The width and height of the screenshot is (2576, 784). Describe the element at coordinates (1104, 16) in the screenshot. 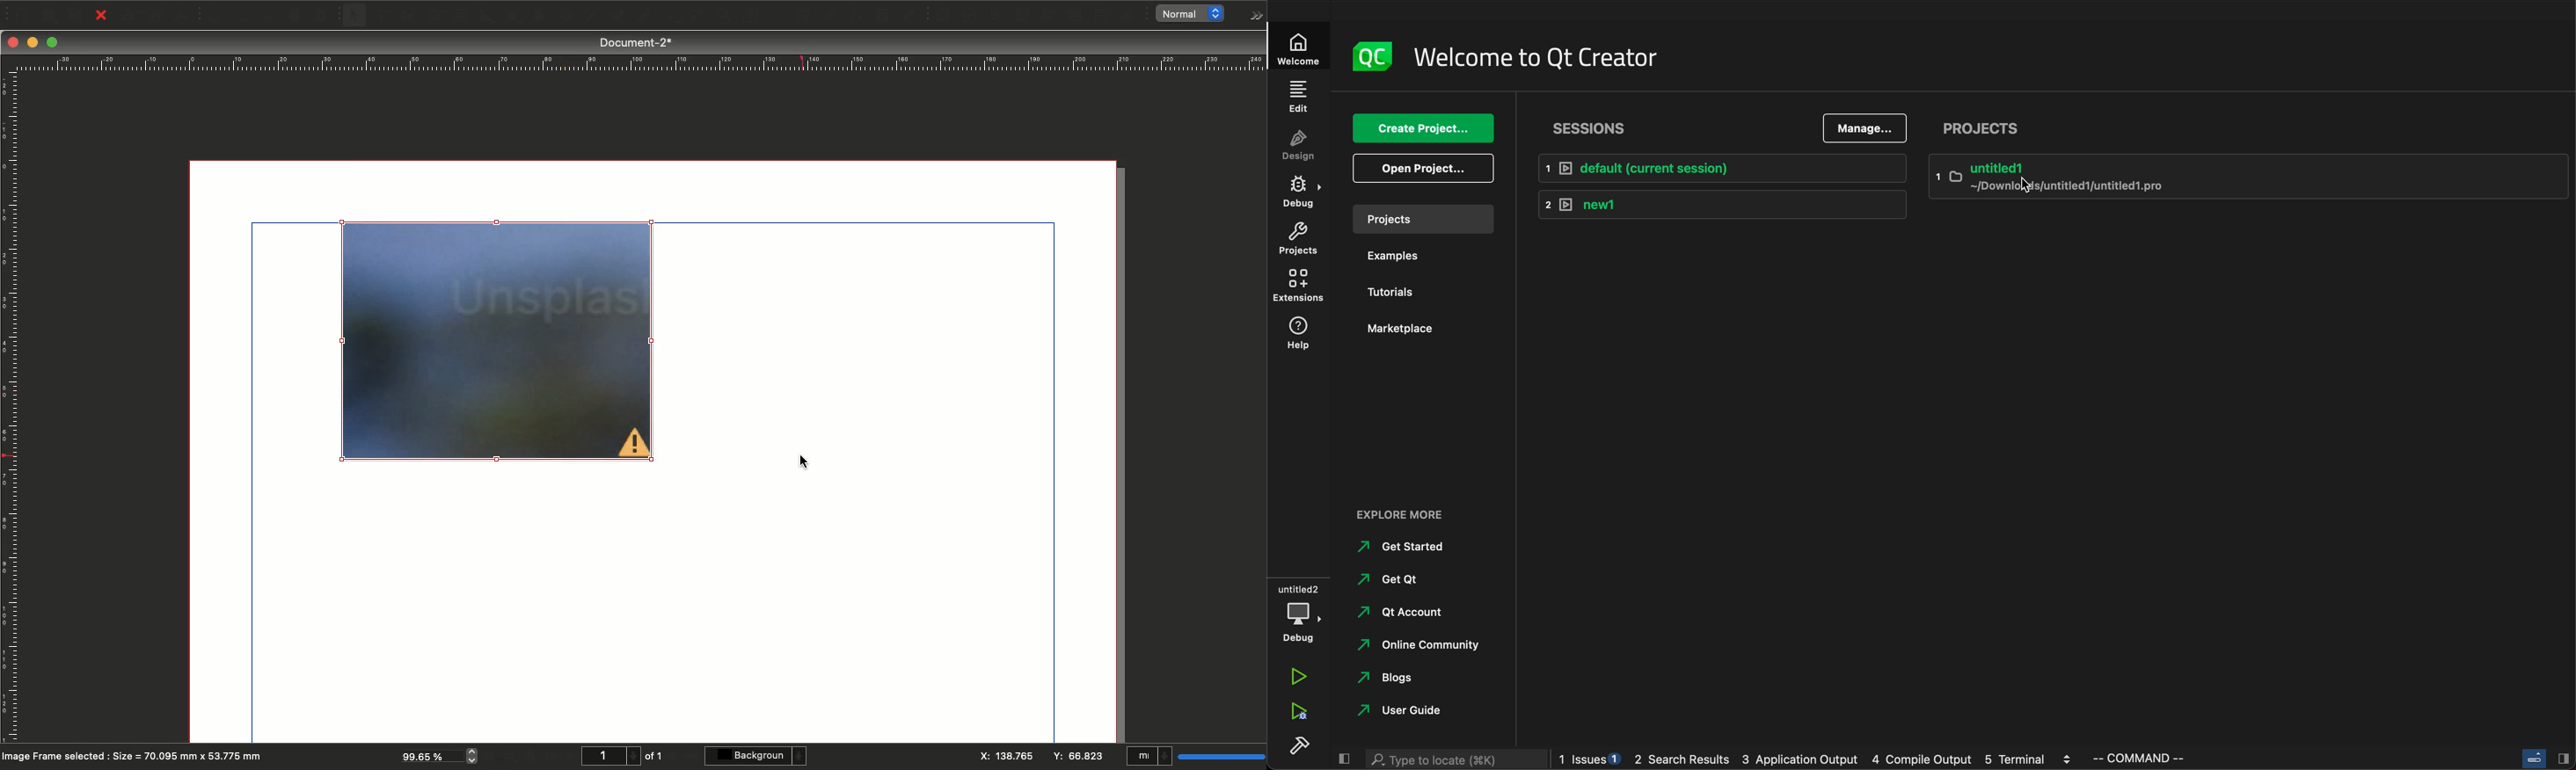

I see `Text annotation` at that location.